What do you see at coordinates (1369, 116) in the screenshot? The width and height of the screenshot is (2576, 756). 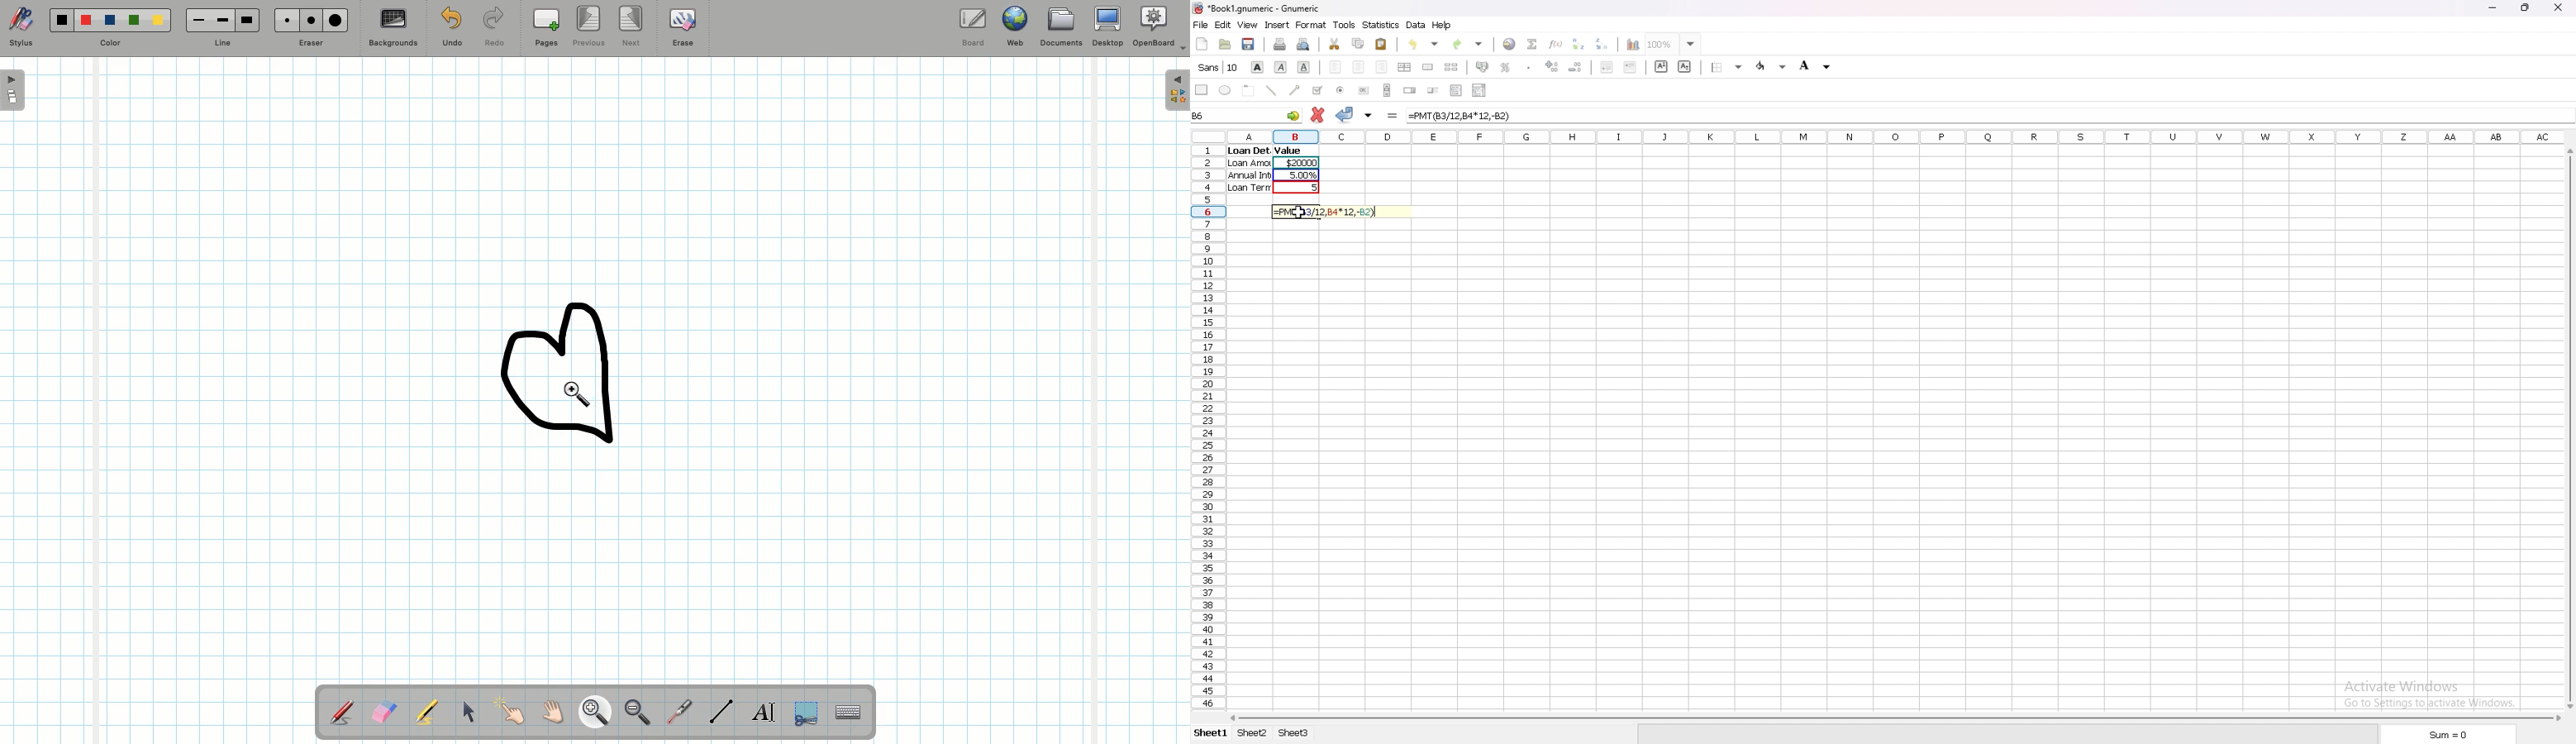 I see `accept changes in all cells` at bounding box center [1369, 116].